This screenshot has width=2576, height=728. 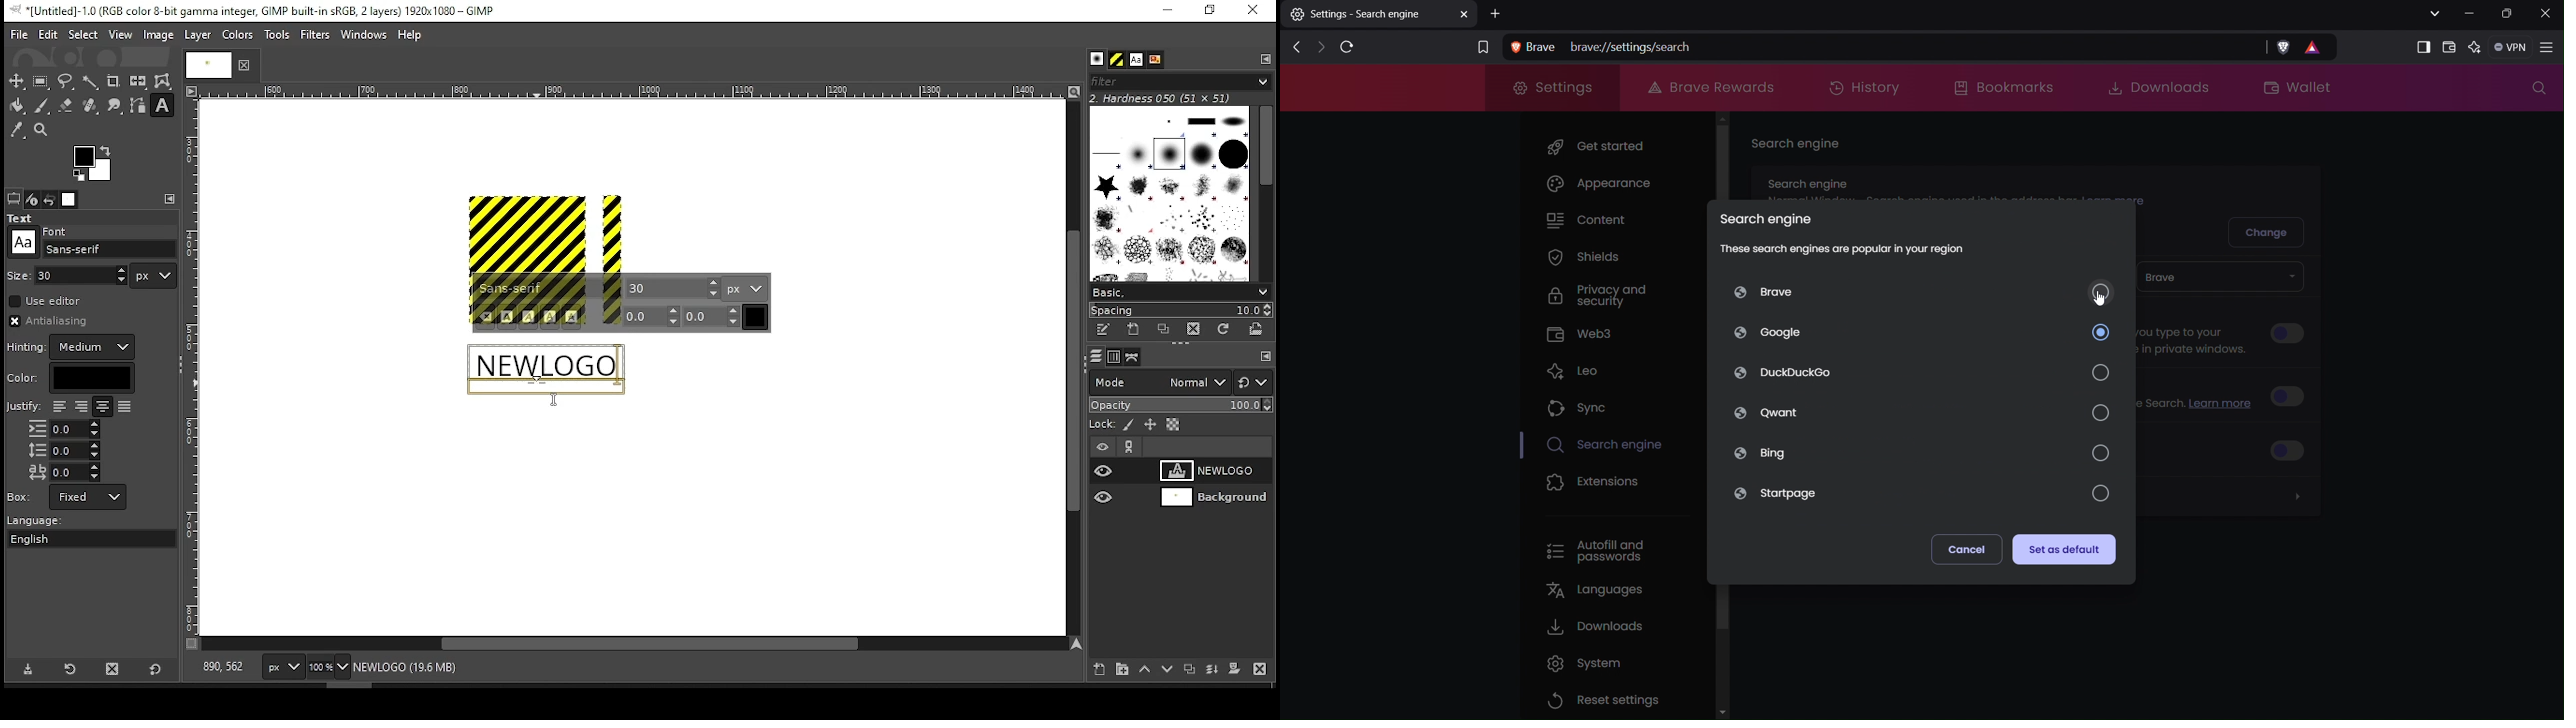 I want to click on filters, so click(x=1177, y=82).